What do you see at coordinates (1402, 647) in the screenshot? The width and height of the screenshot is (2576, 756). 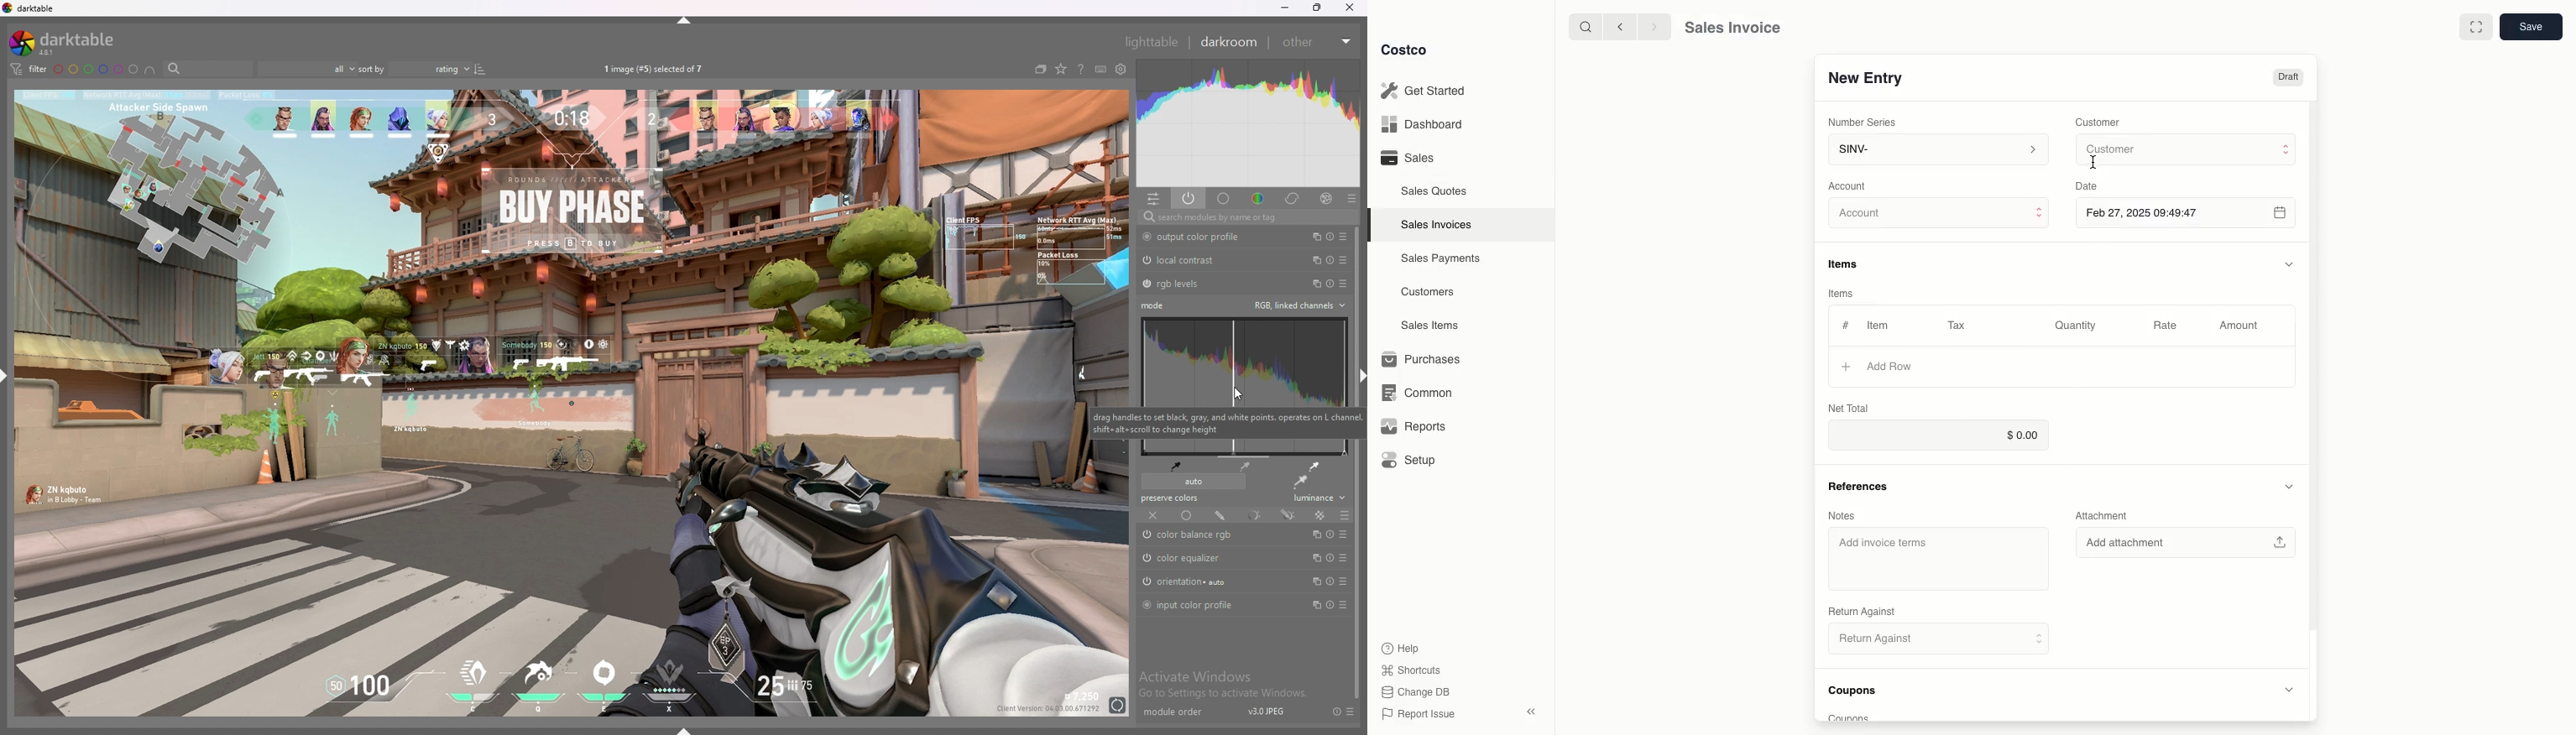 I see `Help` at bounding box center [1402, 647].